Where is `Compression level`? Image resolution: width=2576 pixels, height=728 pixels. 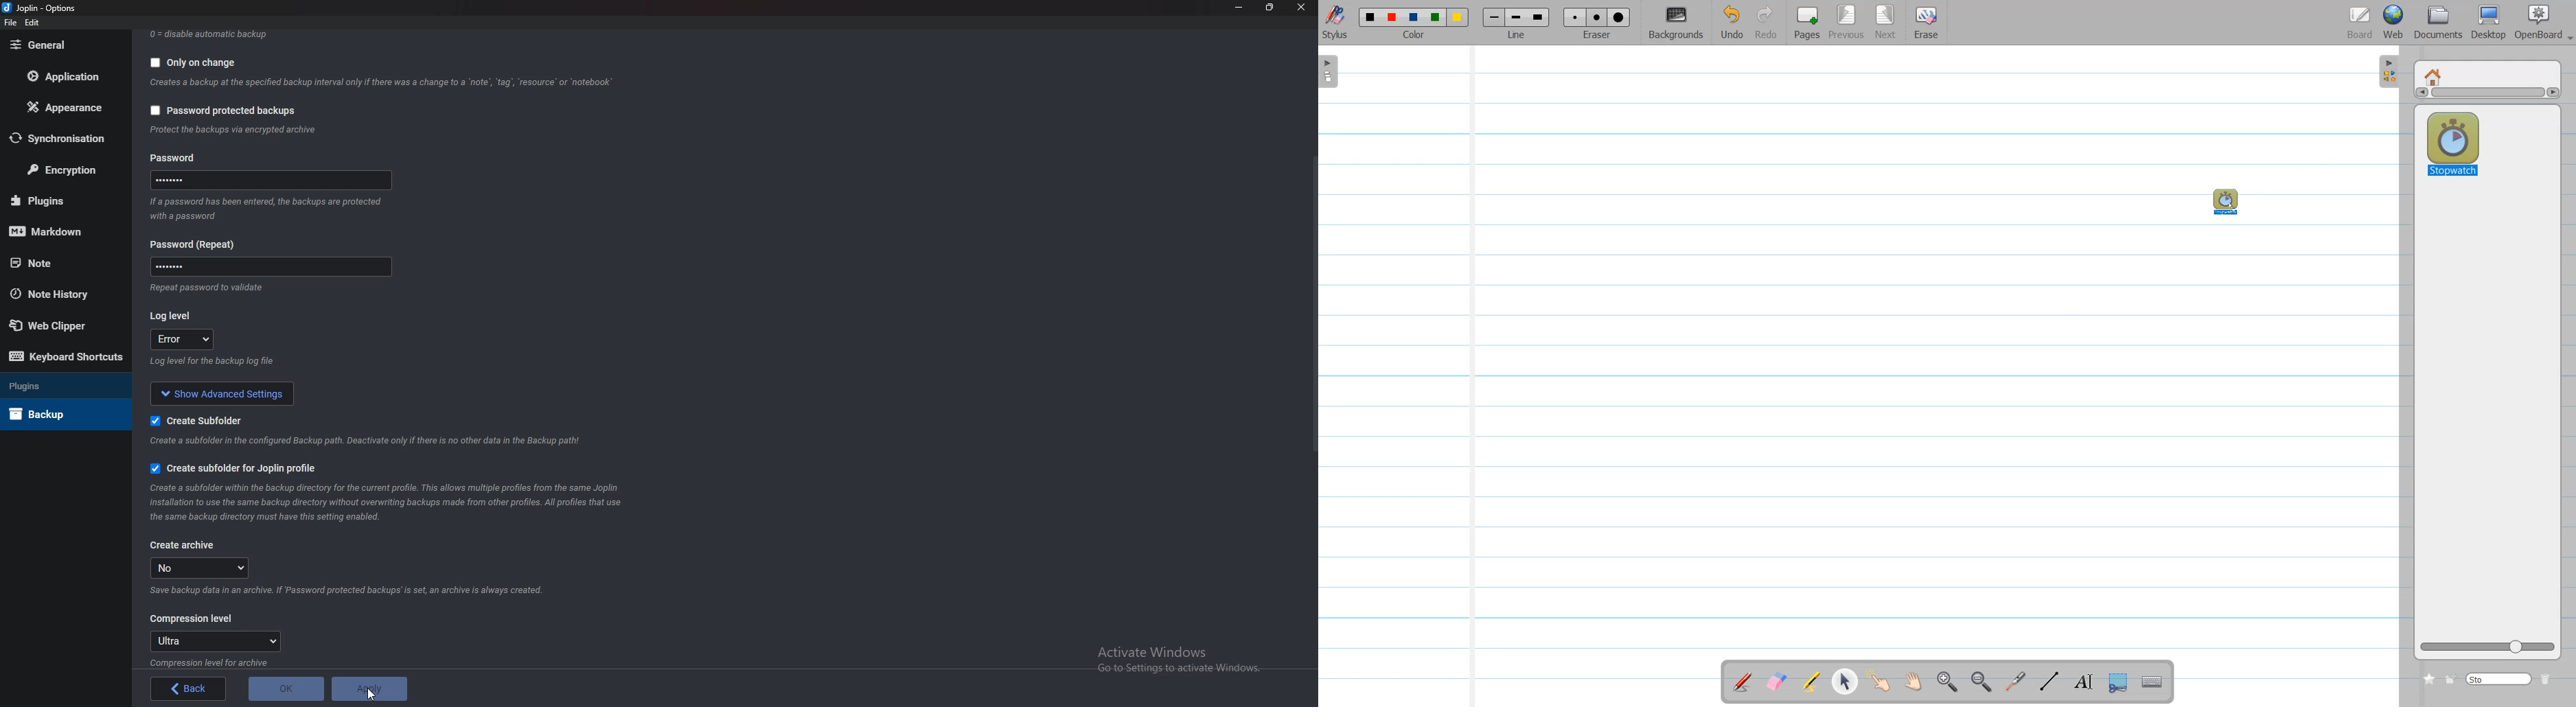 Compression level is located at coordinates (193, 618).